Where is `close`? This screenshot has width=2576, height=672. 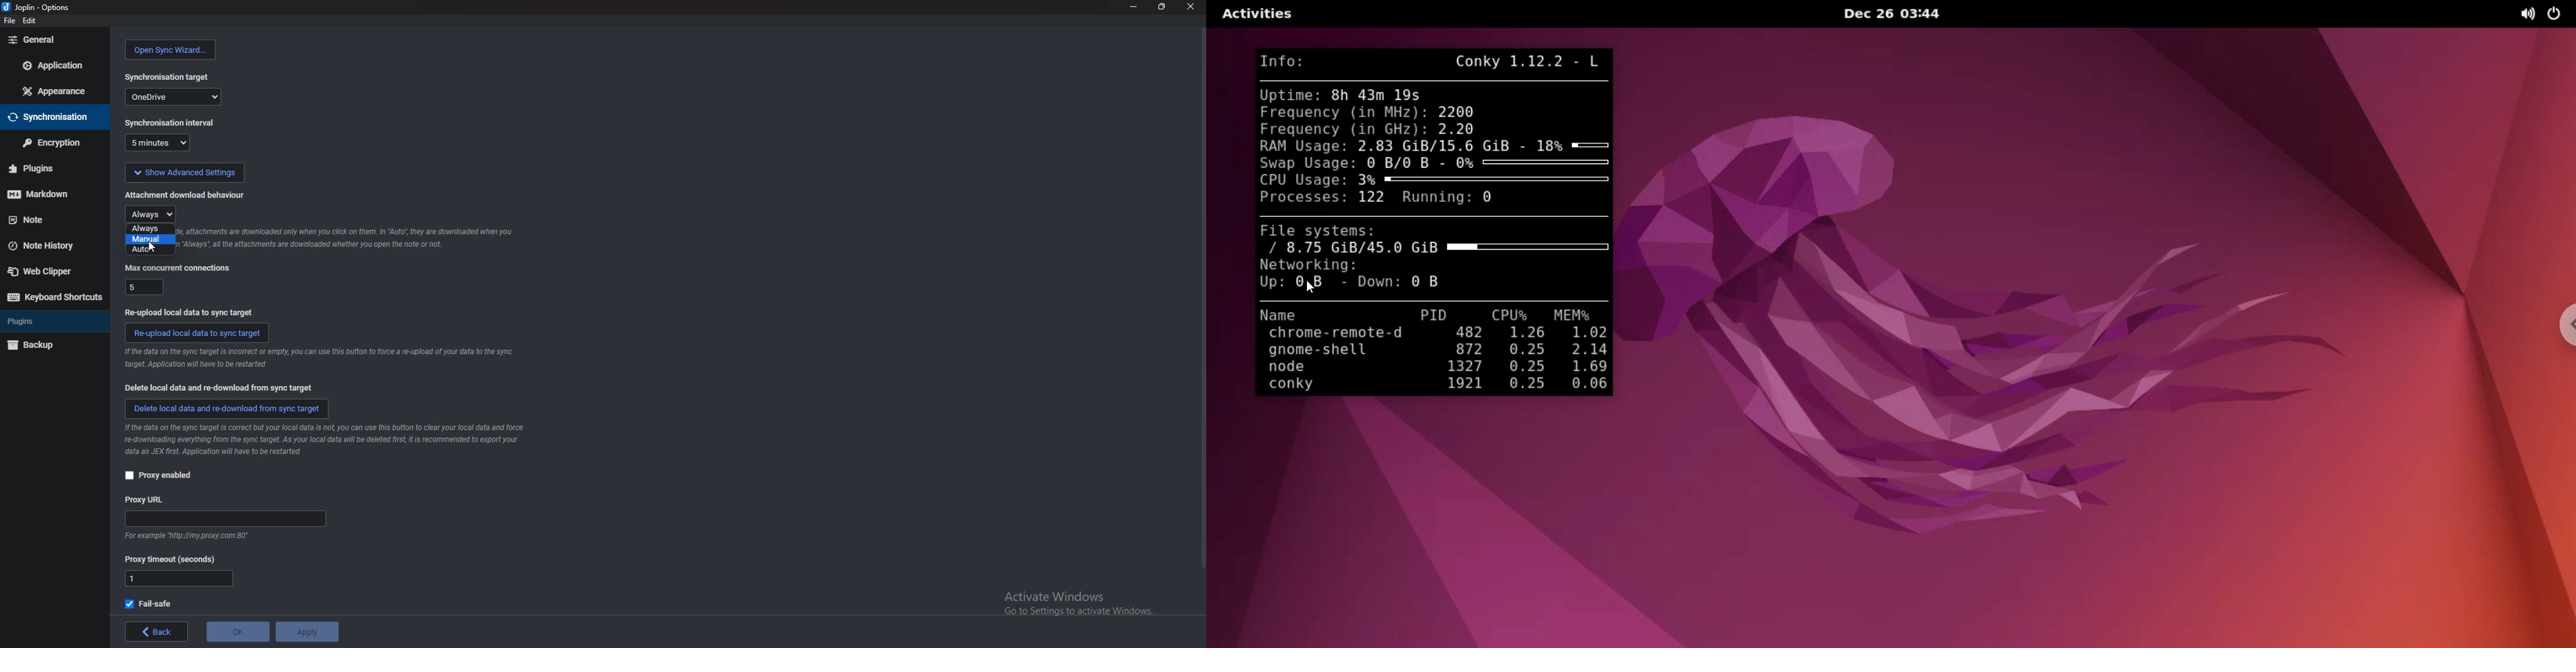 close is located at coordinates (1189, 6).